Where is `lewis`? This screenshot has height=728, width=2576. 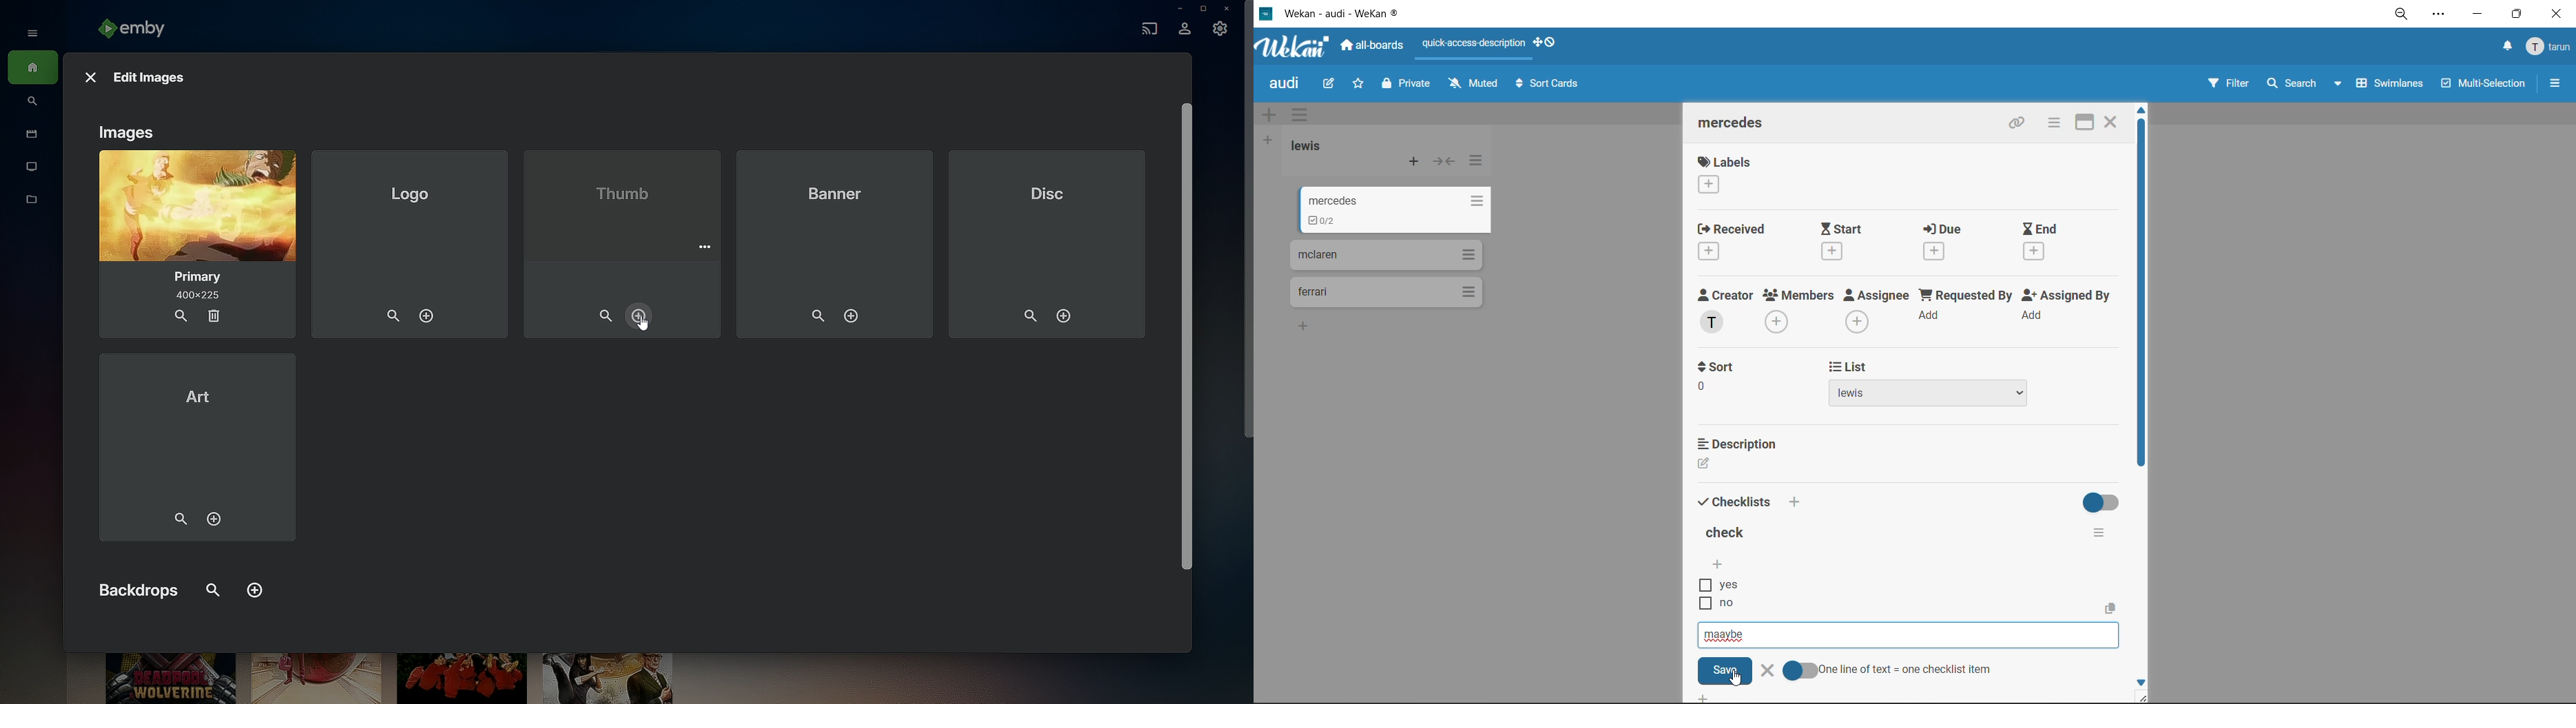 lewis is located at coordinates (1929, 395).